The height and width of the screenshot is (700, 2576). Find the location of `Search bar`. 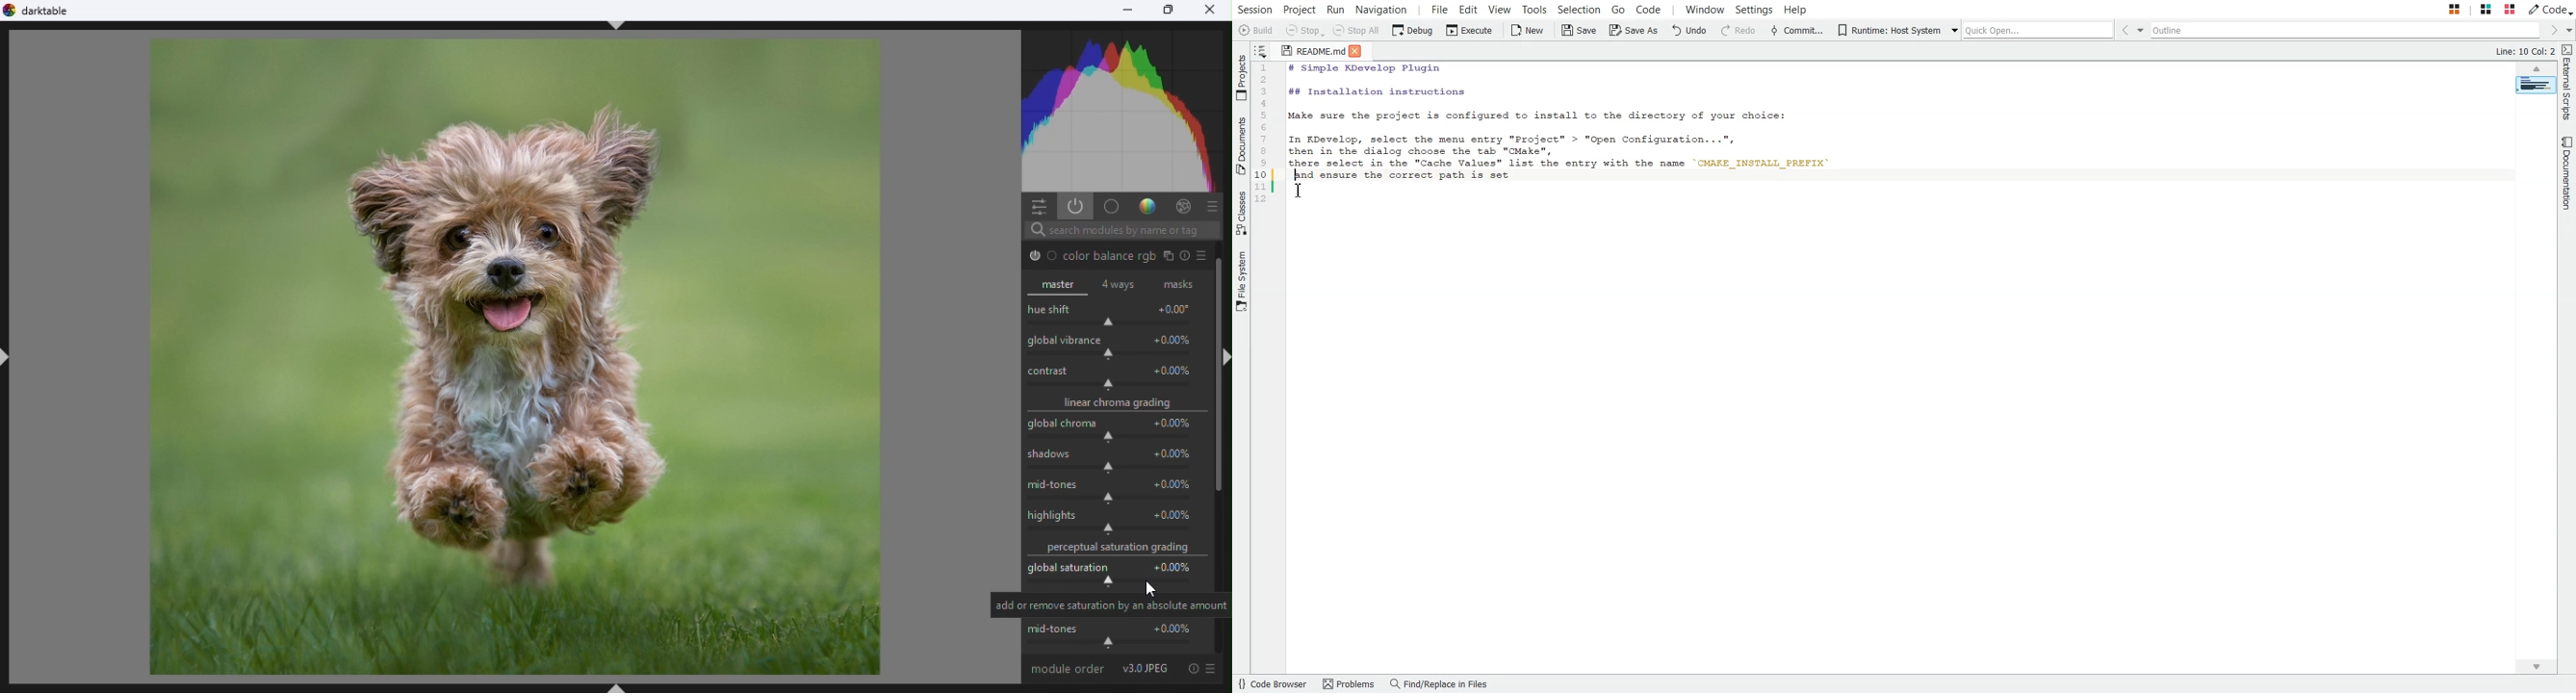

Search bar is located at coordinates (1121, 230).